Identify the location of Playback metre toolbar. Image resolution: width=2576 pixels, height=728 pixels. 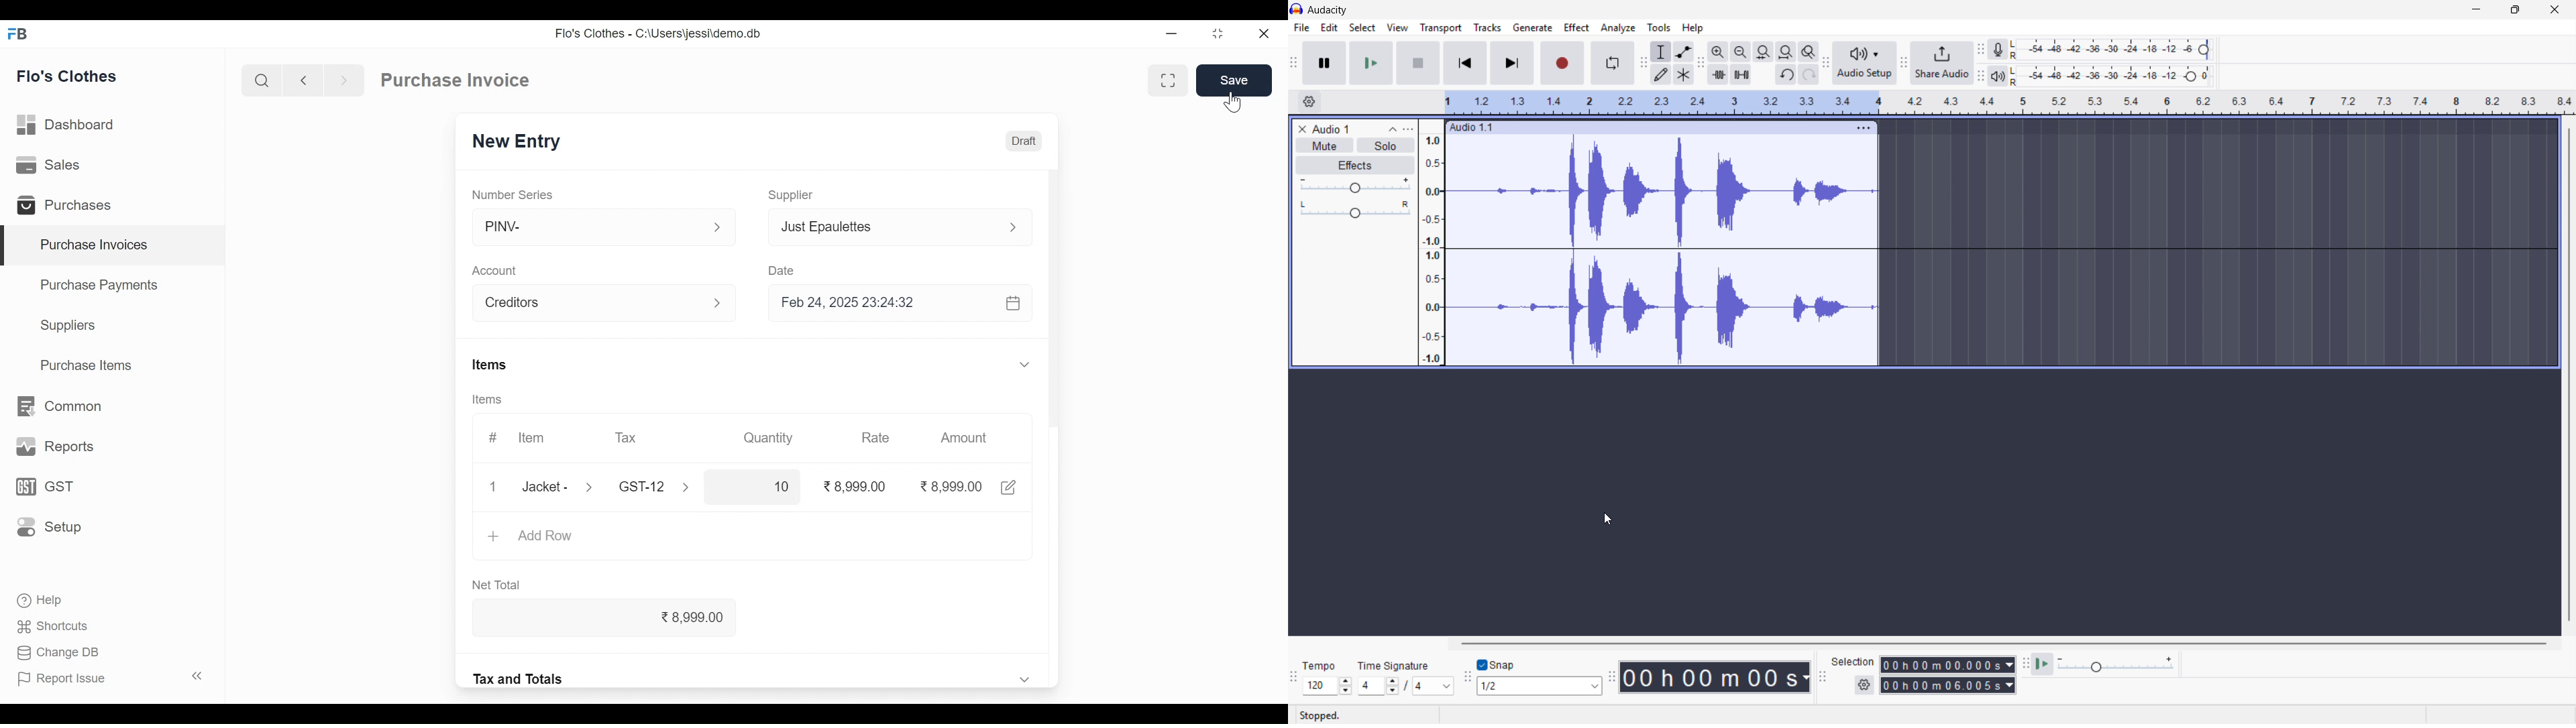
(1980, 76).